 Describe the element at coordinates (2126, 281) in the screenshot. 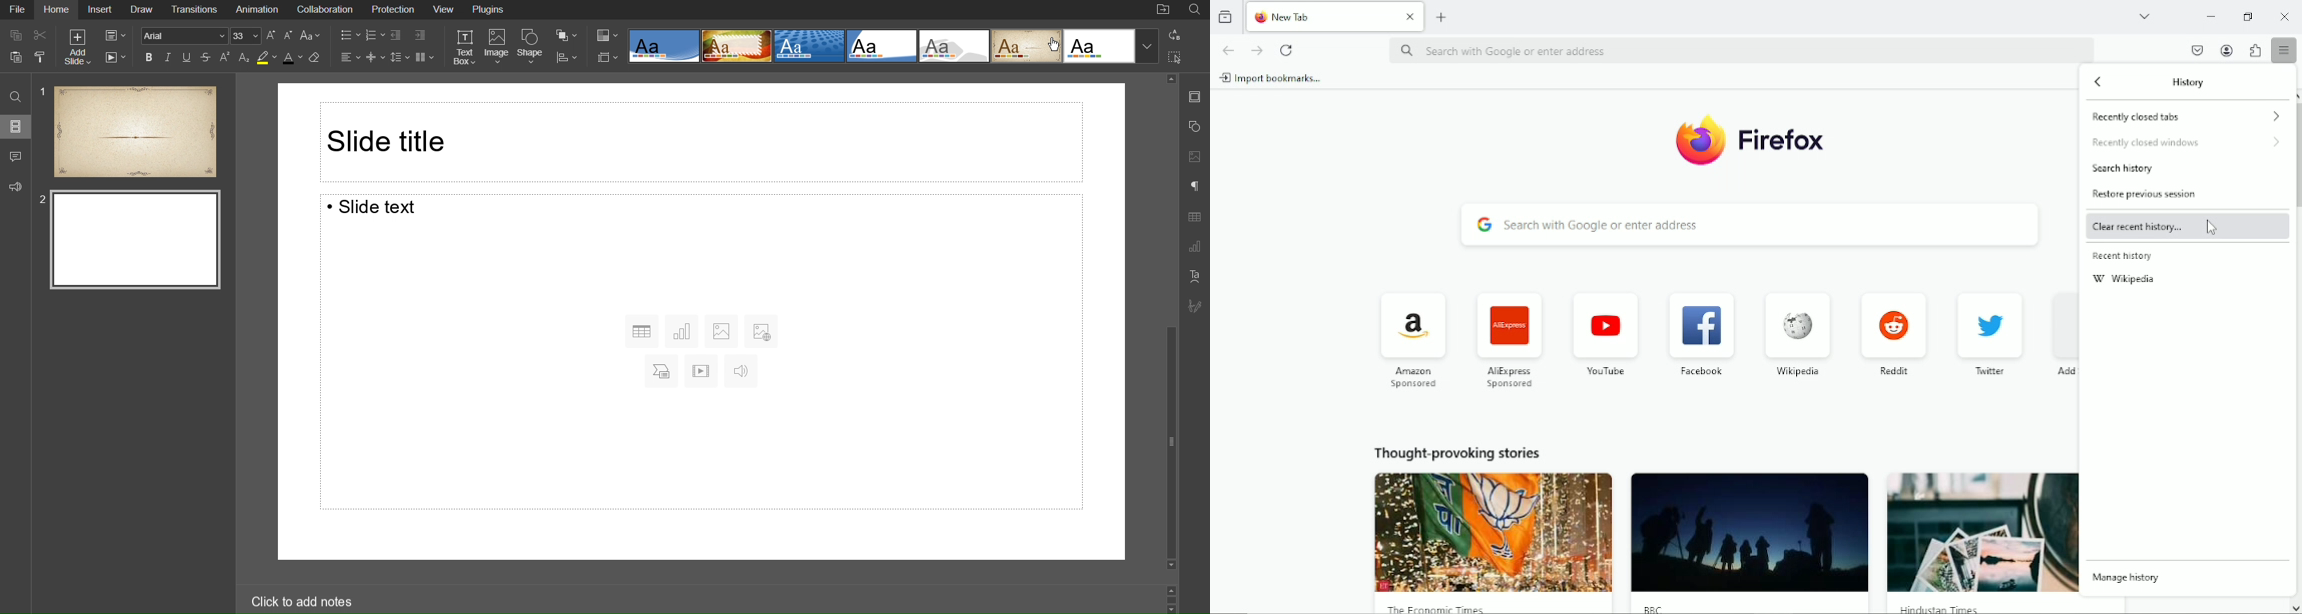

I see `Wikipedia` at that location.